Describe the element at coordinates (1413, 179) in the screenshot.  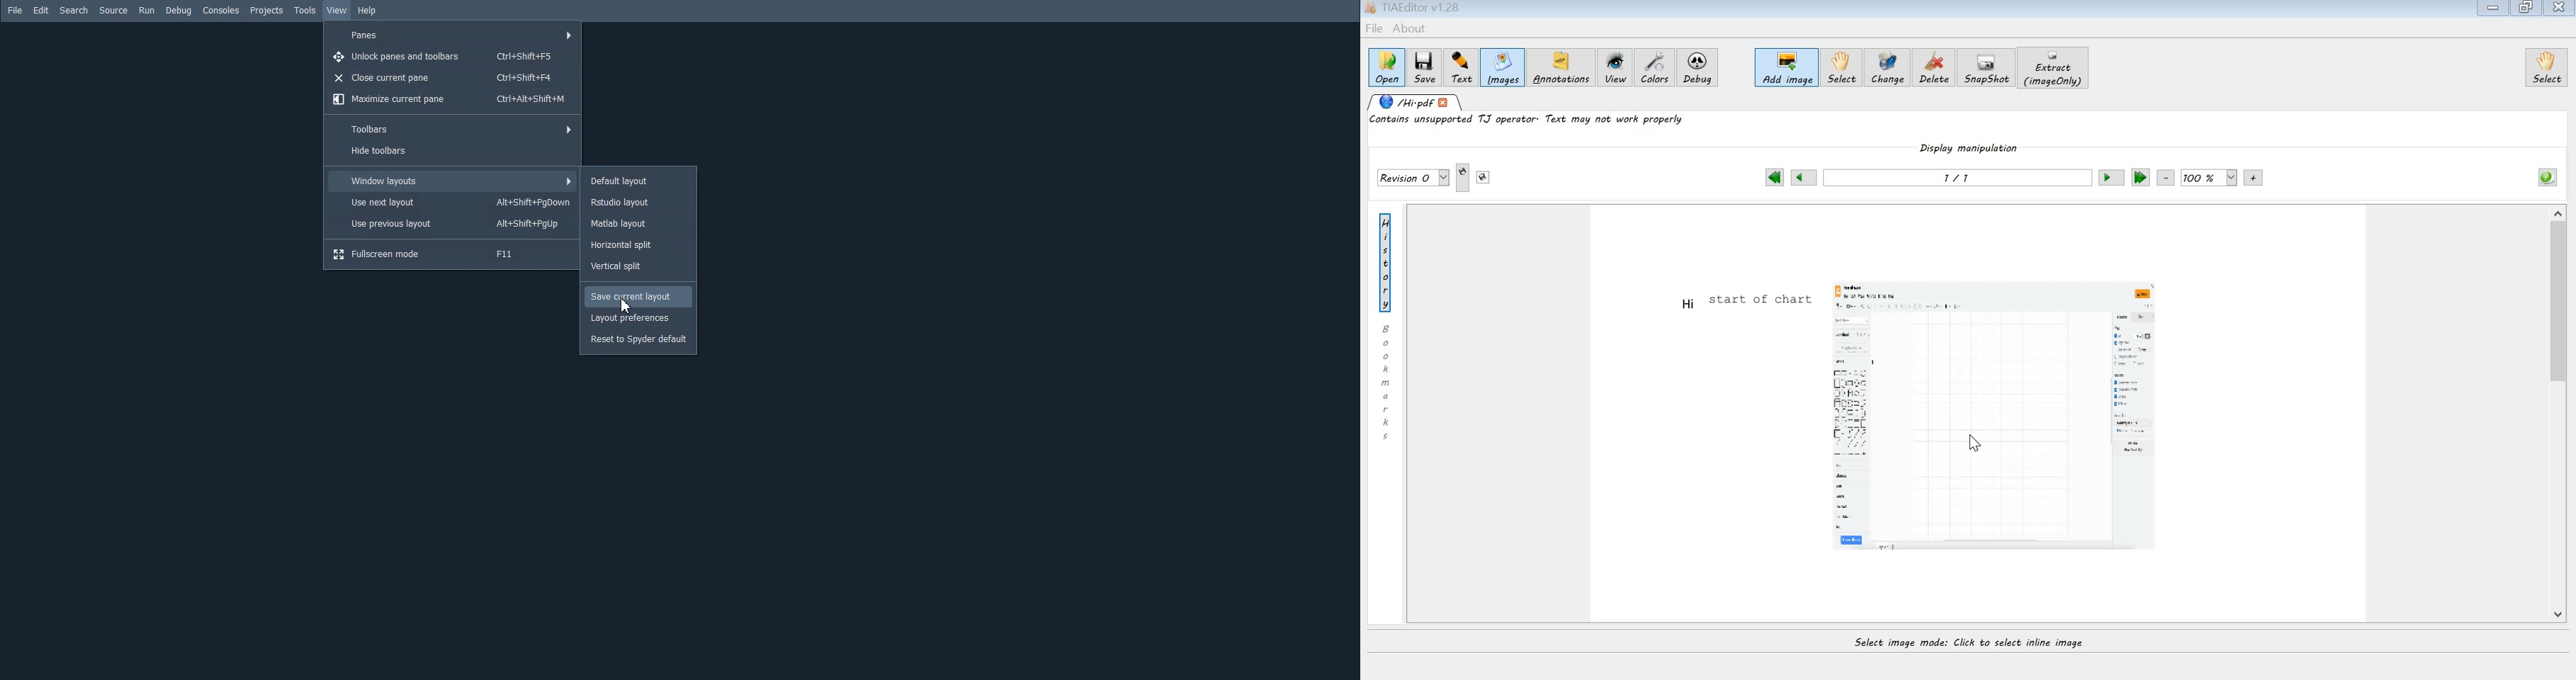
I see `save revisions` at that location.